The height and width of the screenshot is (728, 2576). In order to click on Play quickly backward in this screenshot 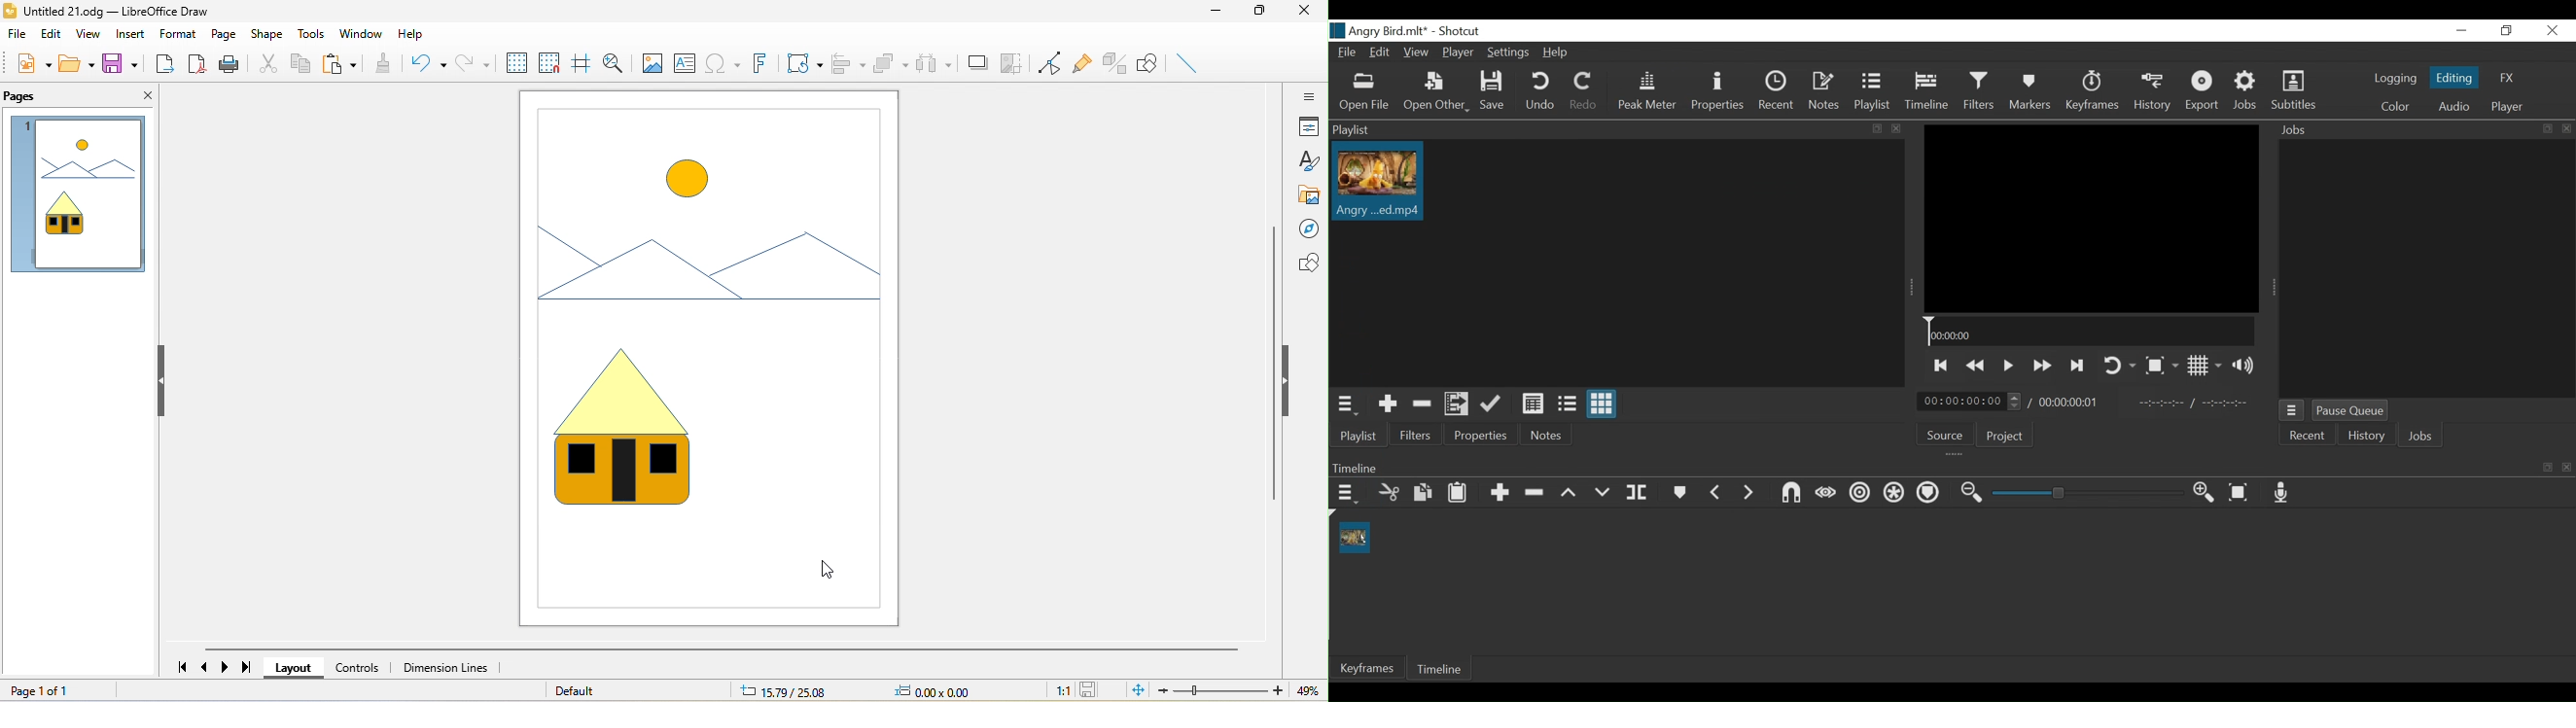, I will do `click(1975, 366)`.